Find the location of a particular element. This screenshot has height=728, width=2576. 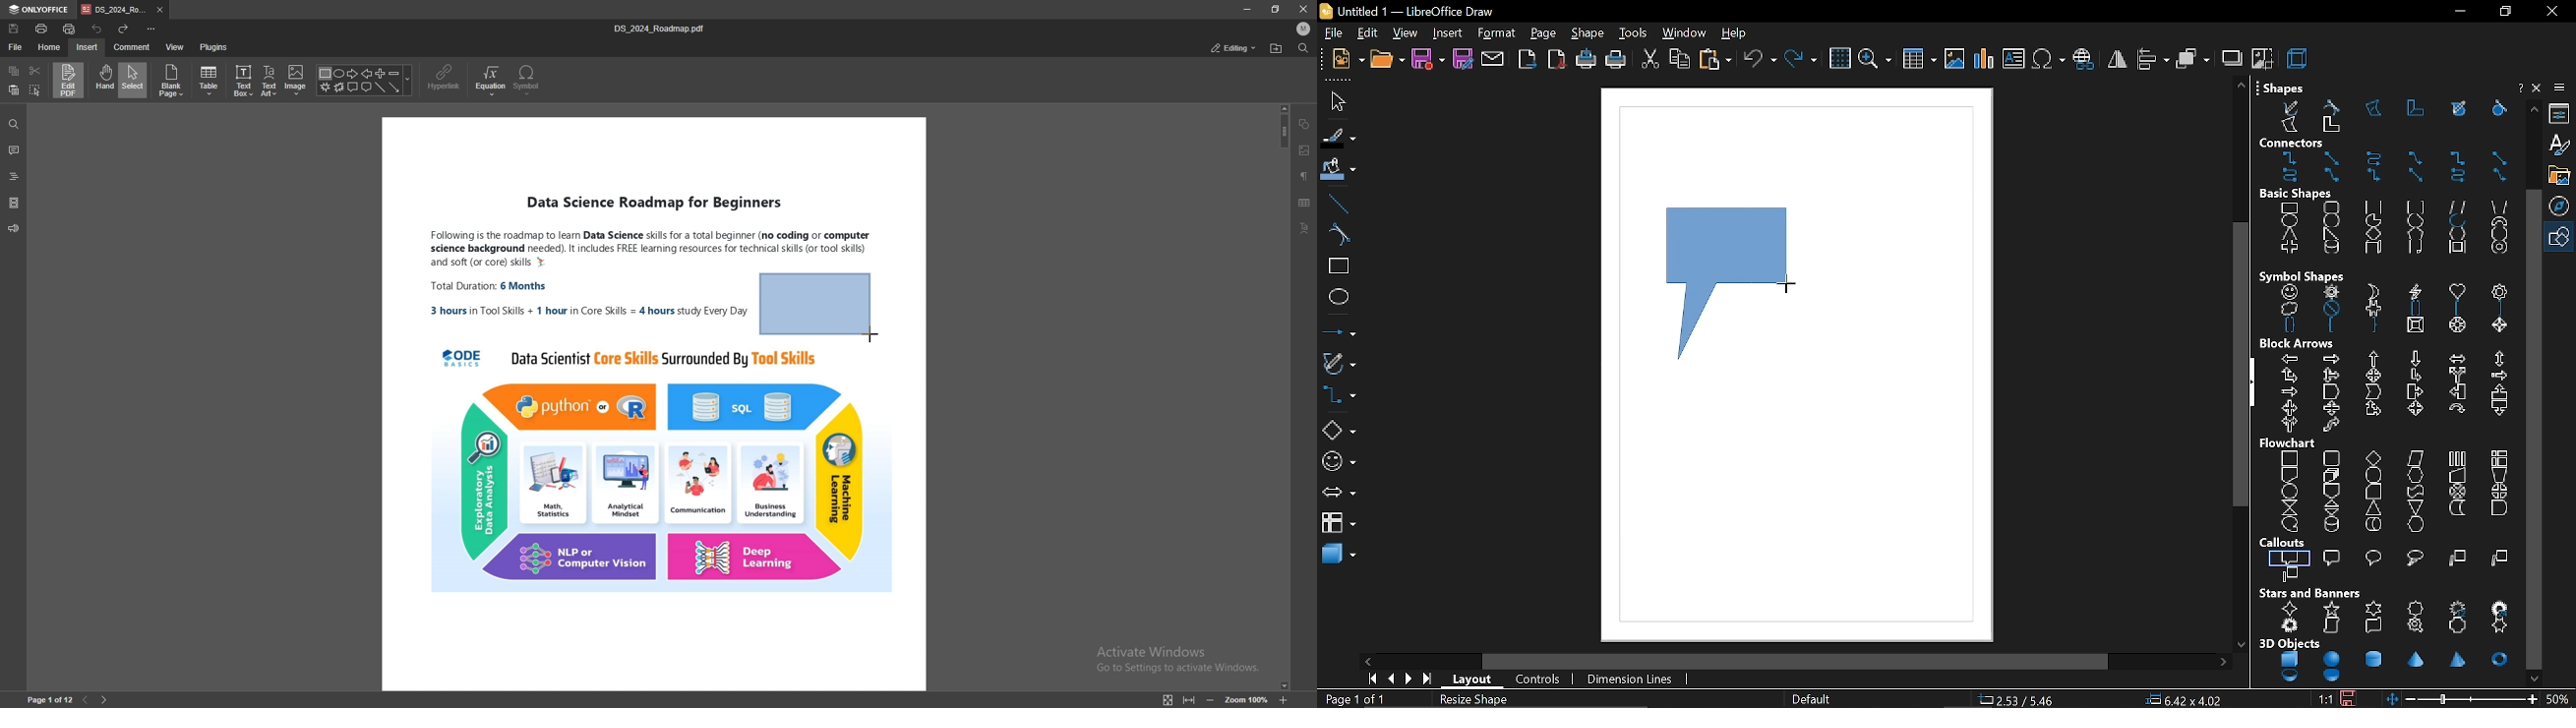

vertical scroll is located at coordinates (2331, 626).